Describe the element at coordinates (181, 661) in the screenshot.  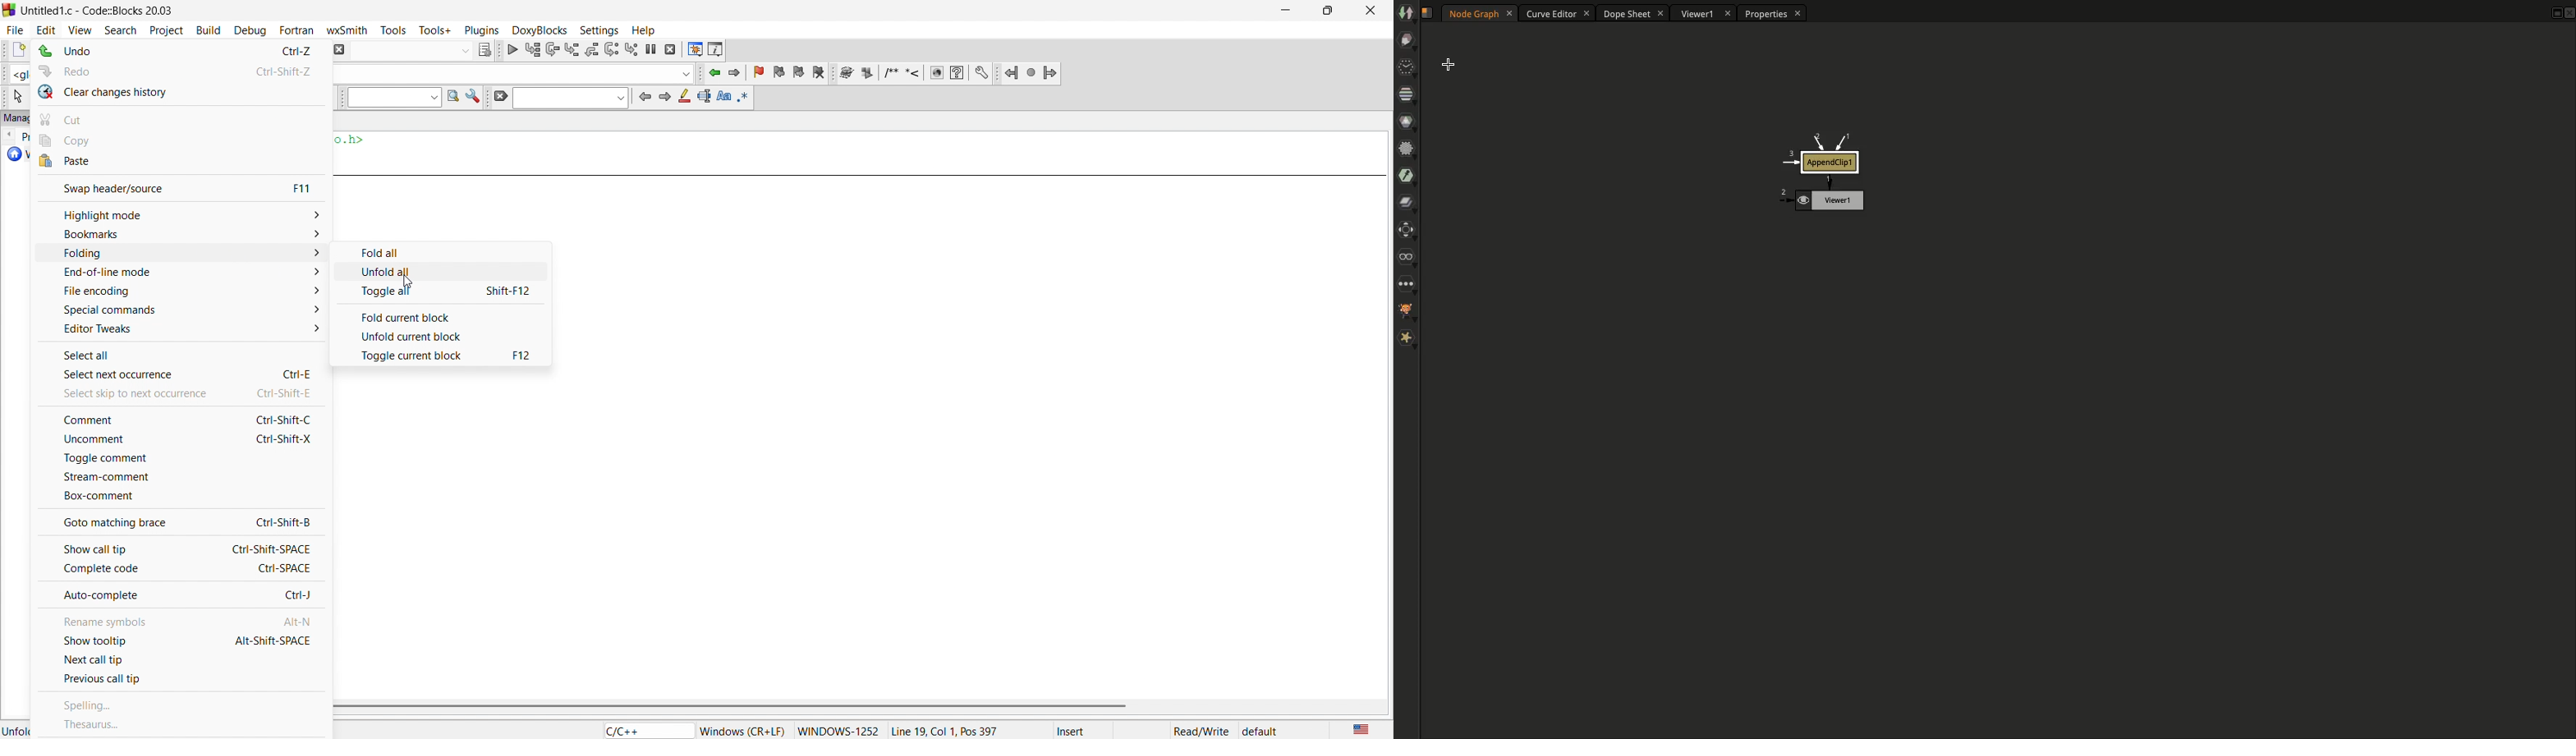
I see `next call tip` at that location.